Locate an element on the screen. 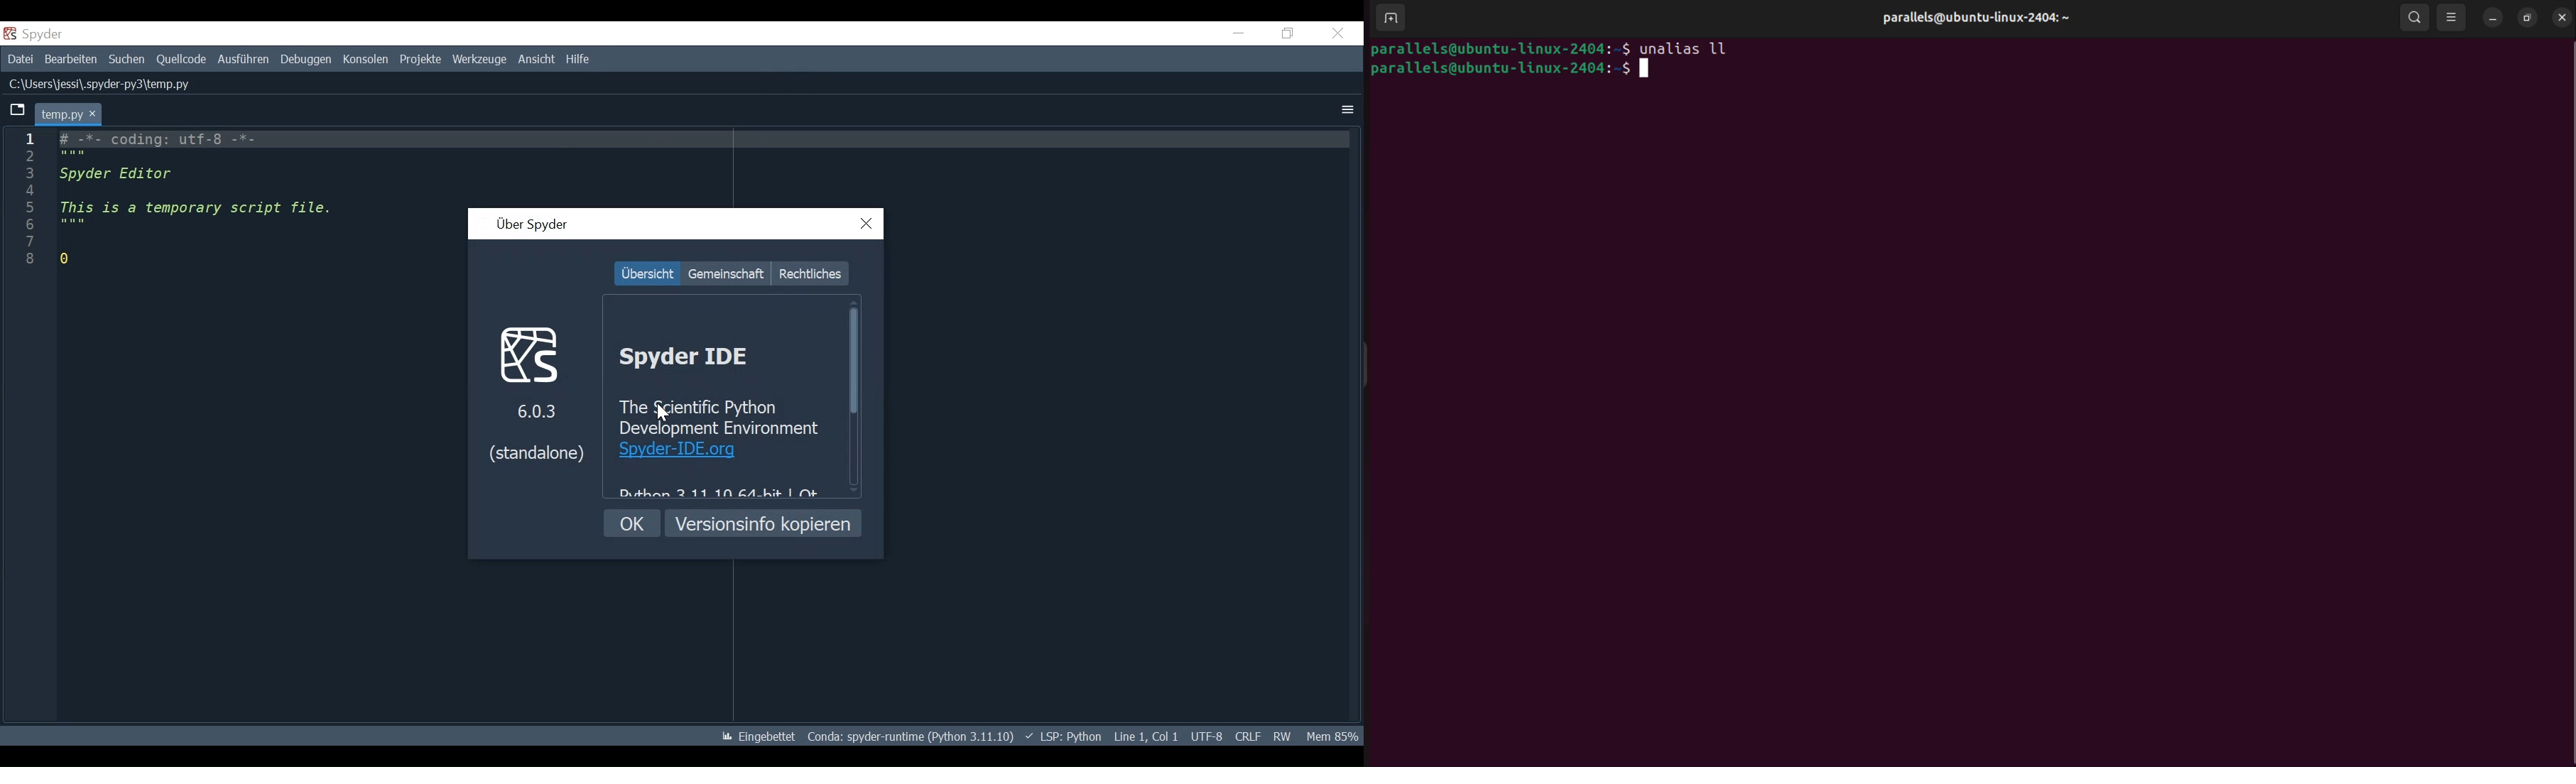 The height and width of the screenshot is (784, 2576). Debug is located at coordinates (305, 60).